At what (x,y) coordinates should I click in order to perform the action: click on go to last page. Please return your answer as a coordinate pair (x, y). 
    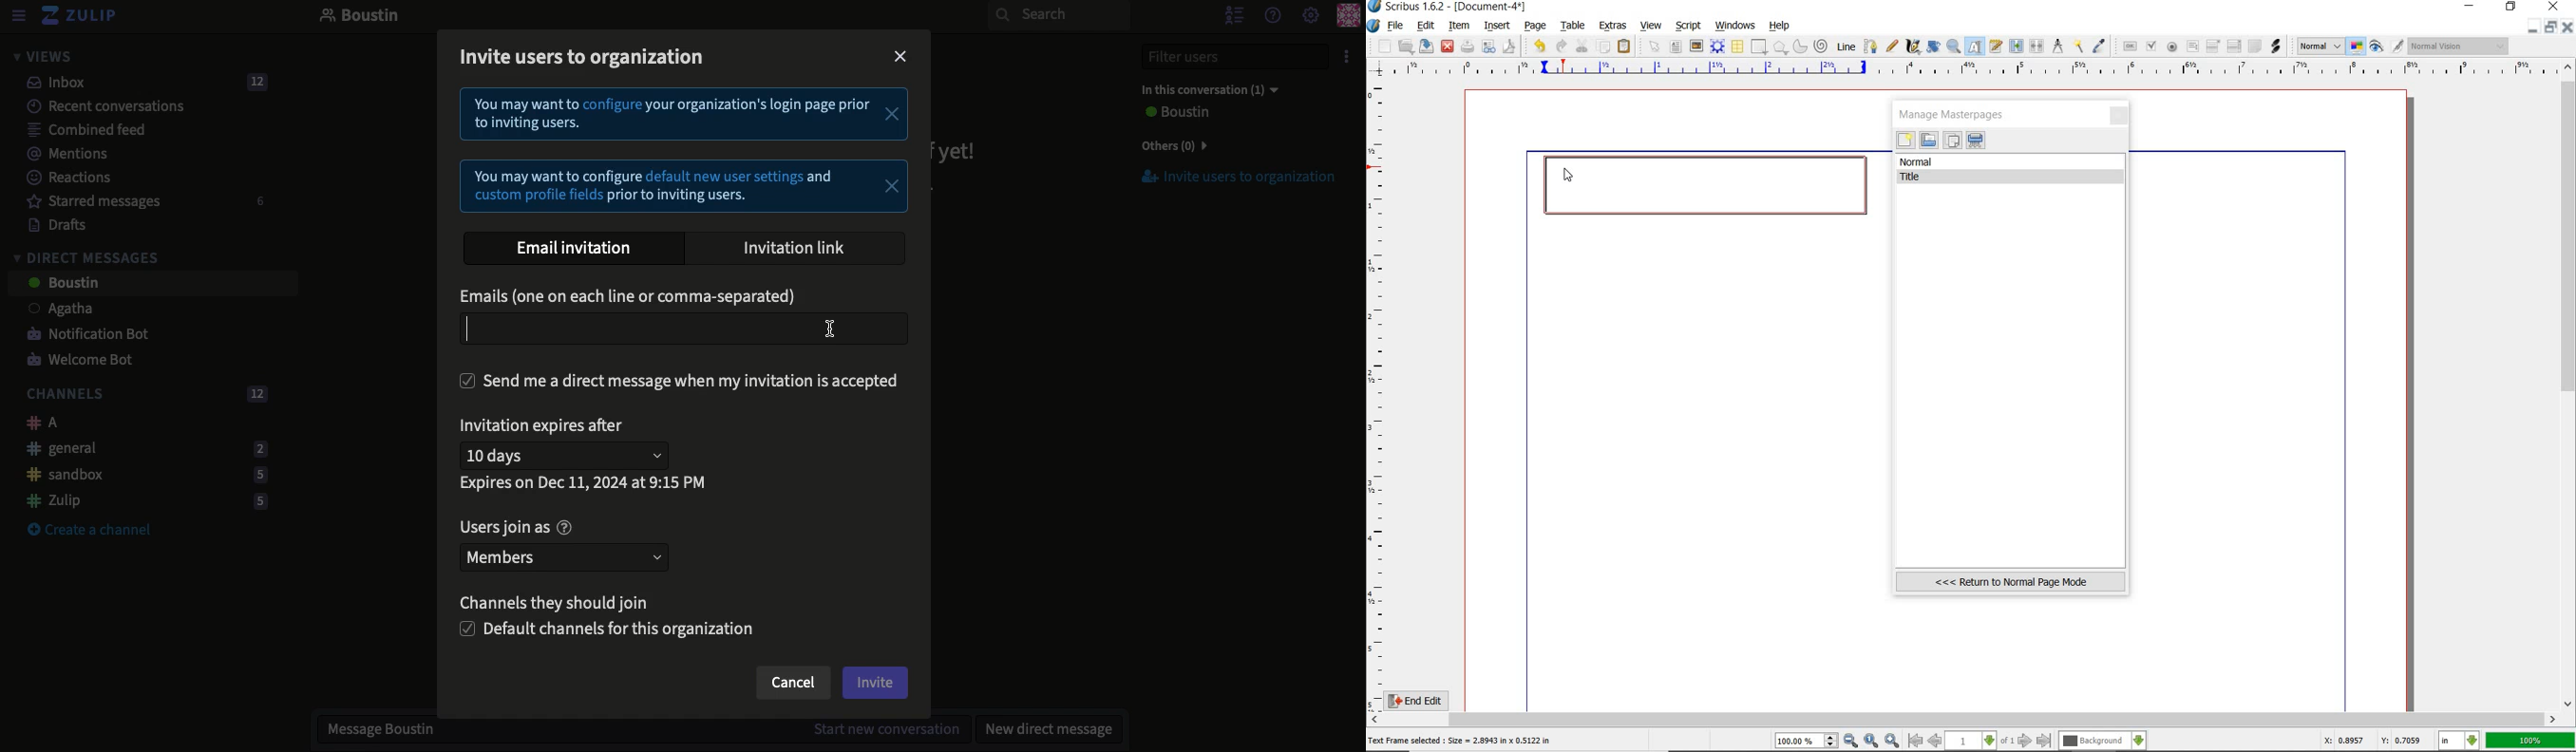
    Looking at the image, I should click on (2045, 740).